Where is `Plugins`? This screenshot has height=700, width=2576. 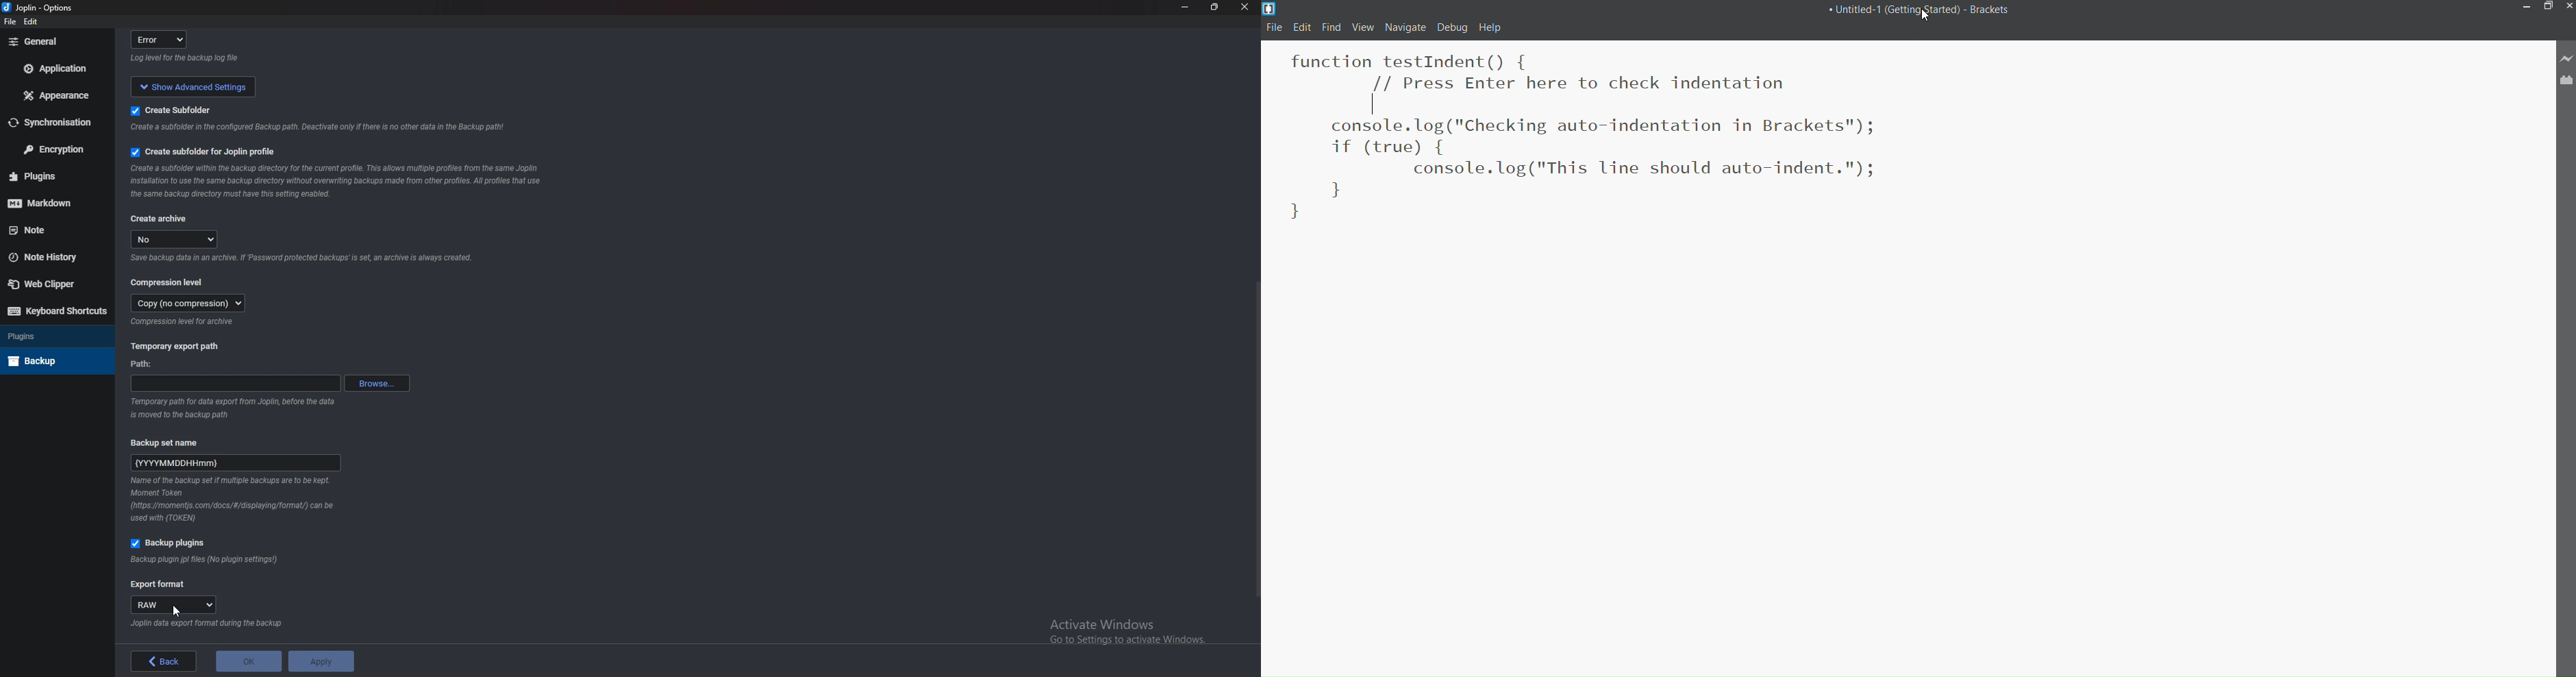
Plugins is located at coordinates (51, 176).